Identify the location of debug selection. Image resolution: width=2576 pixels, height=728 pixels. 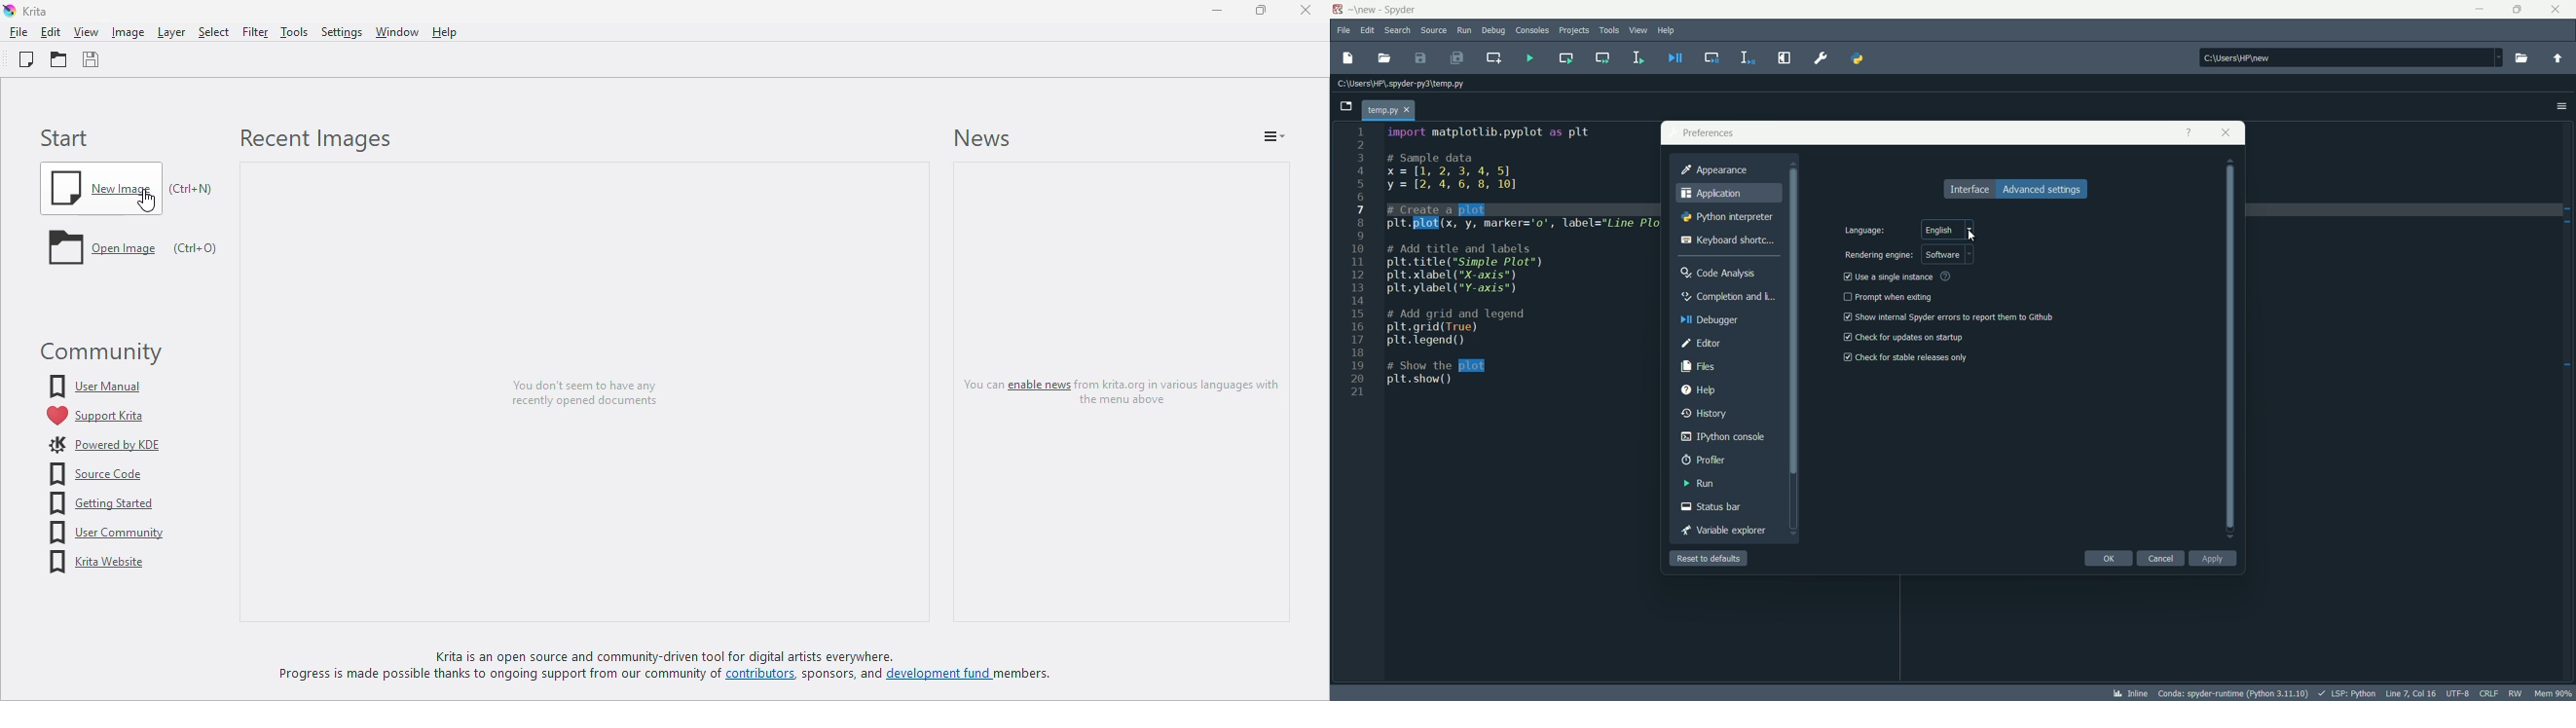
(1748, 57).